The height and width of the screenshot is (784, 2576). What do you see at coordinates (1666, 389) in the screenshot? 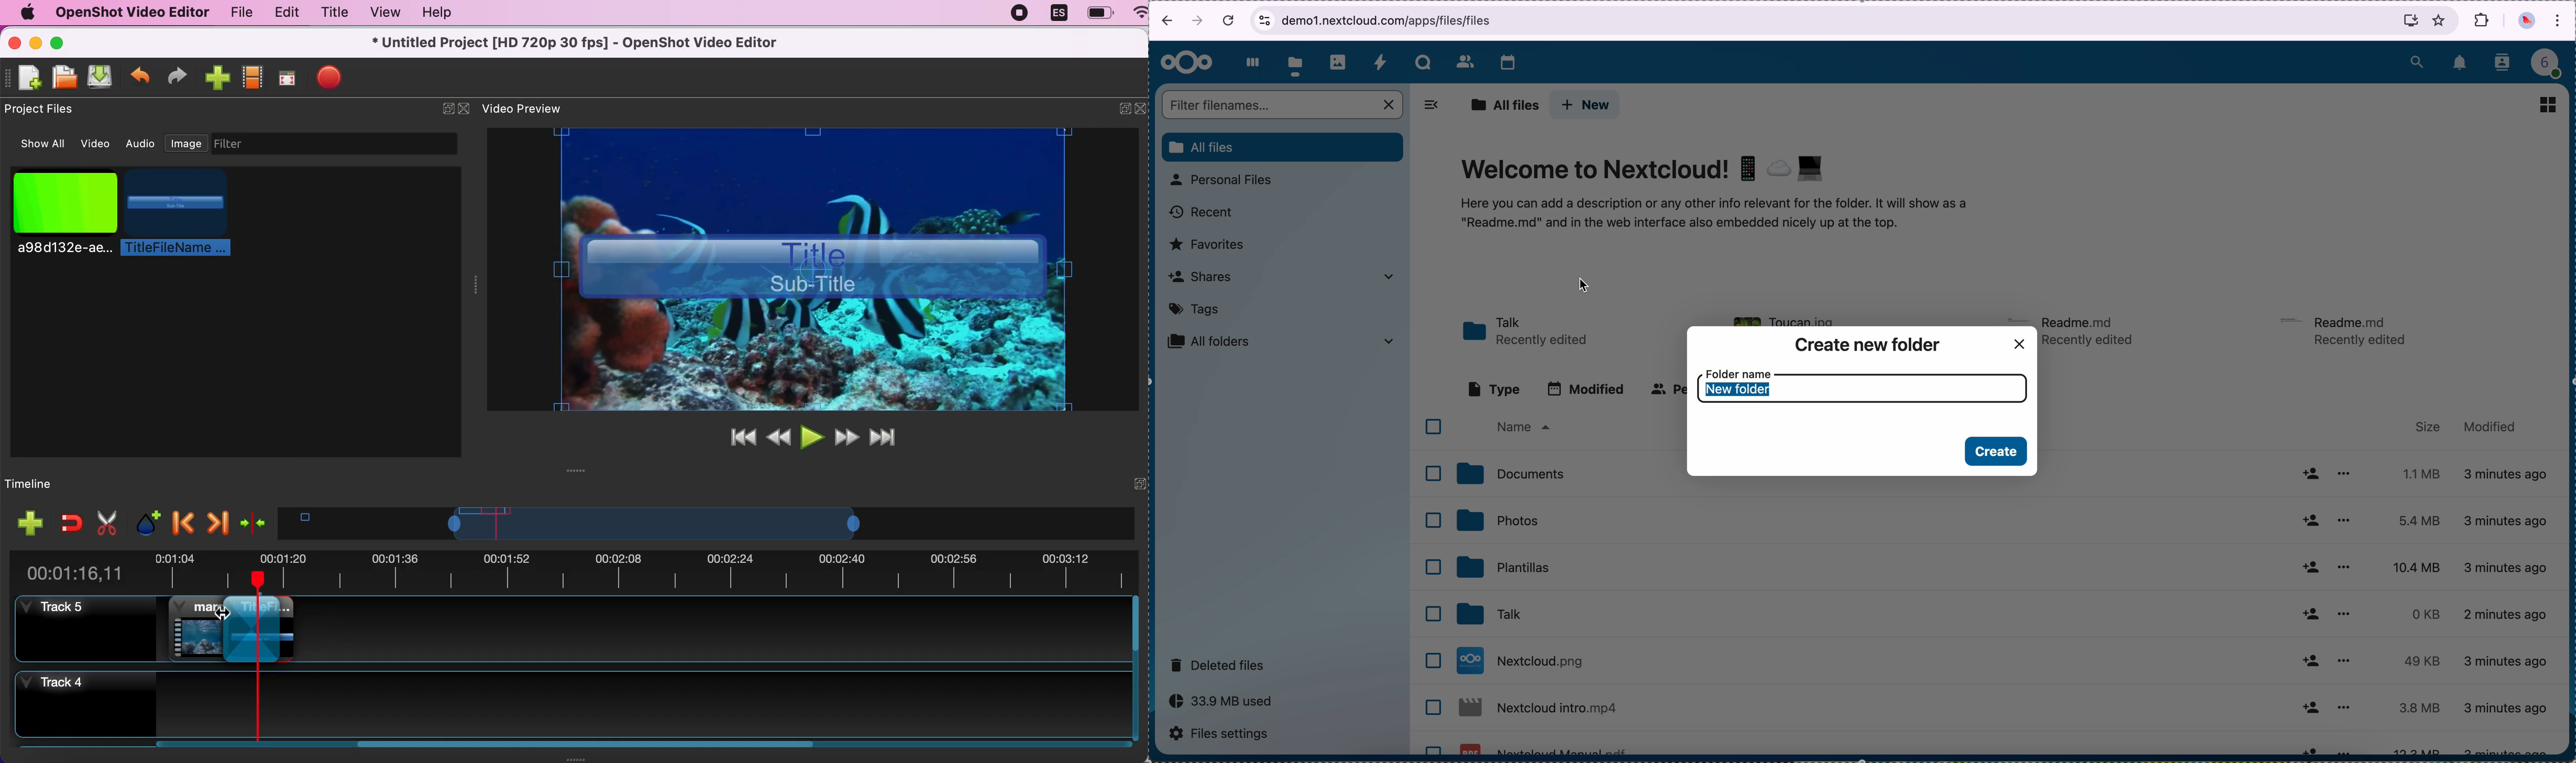
I see `people` at bounding box center [1666, 389].